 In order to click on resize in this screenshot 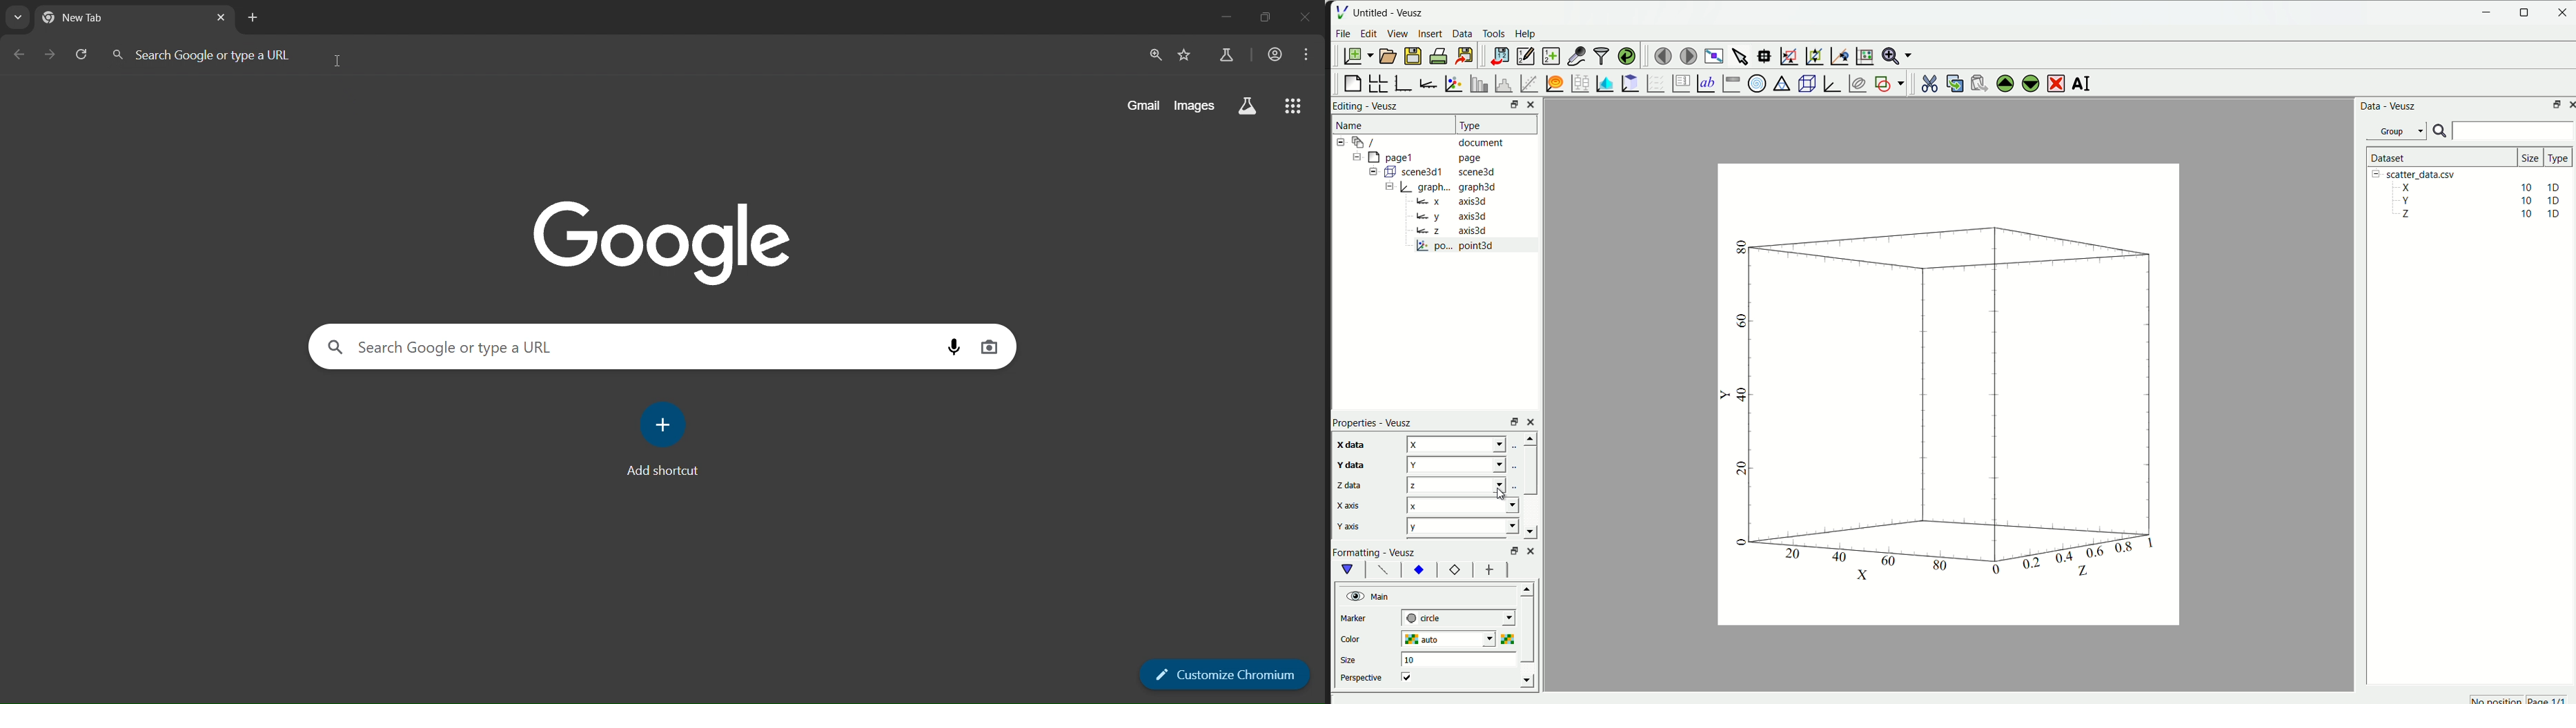, I will do `click(1509, 106)`.